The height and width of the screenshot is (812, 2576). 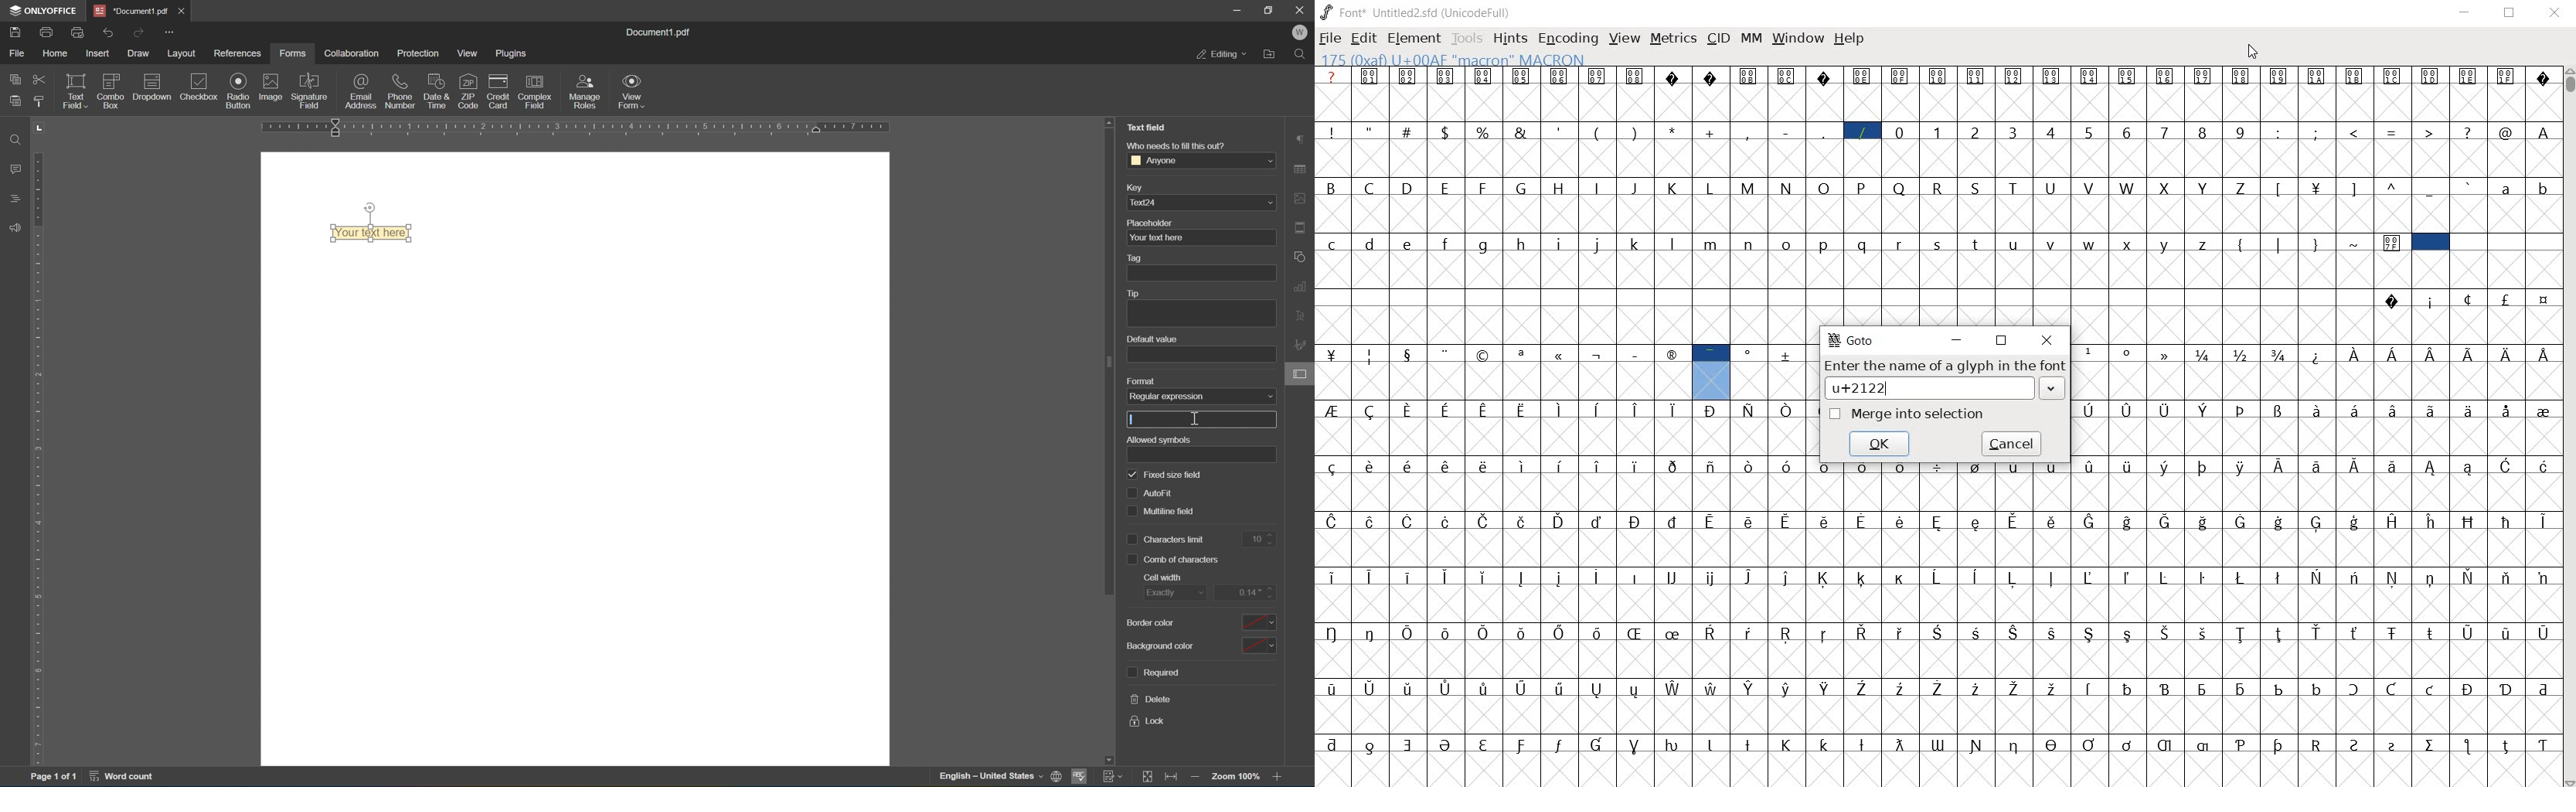 I want to click on save, so click(x=15, y=34).